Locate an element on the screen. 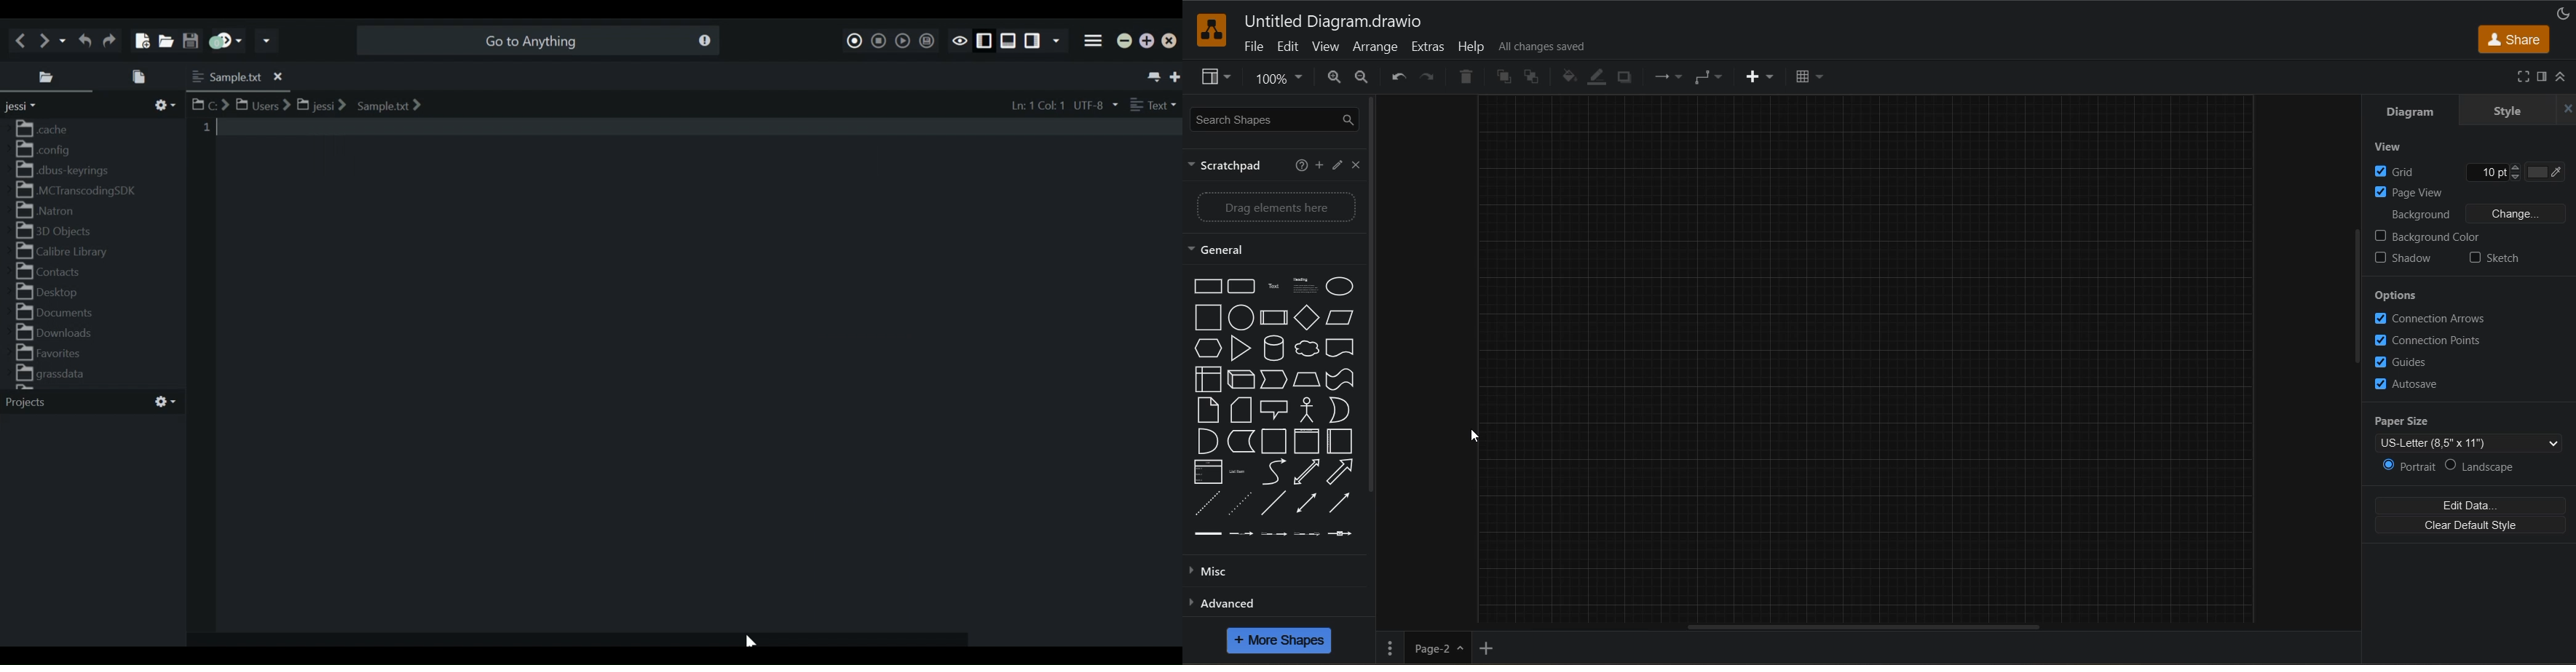 This screenshot has height=672, width=2576. misc is located at coordinates (1218, 574).